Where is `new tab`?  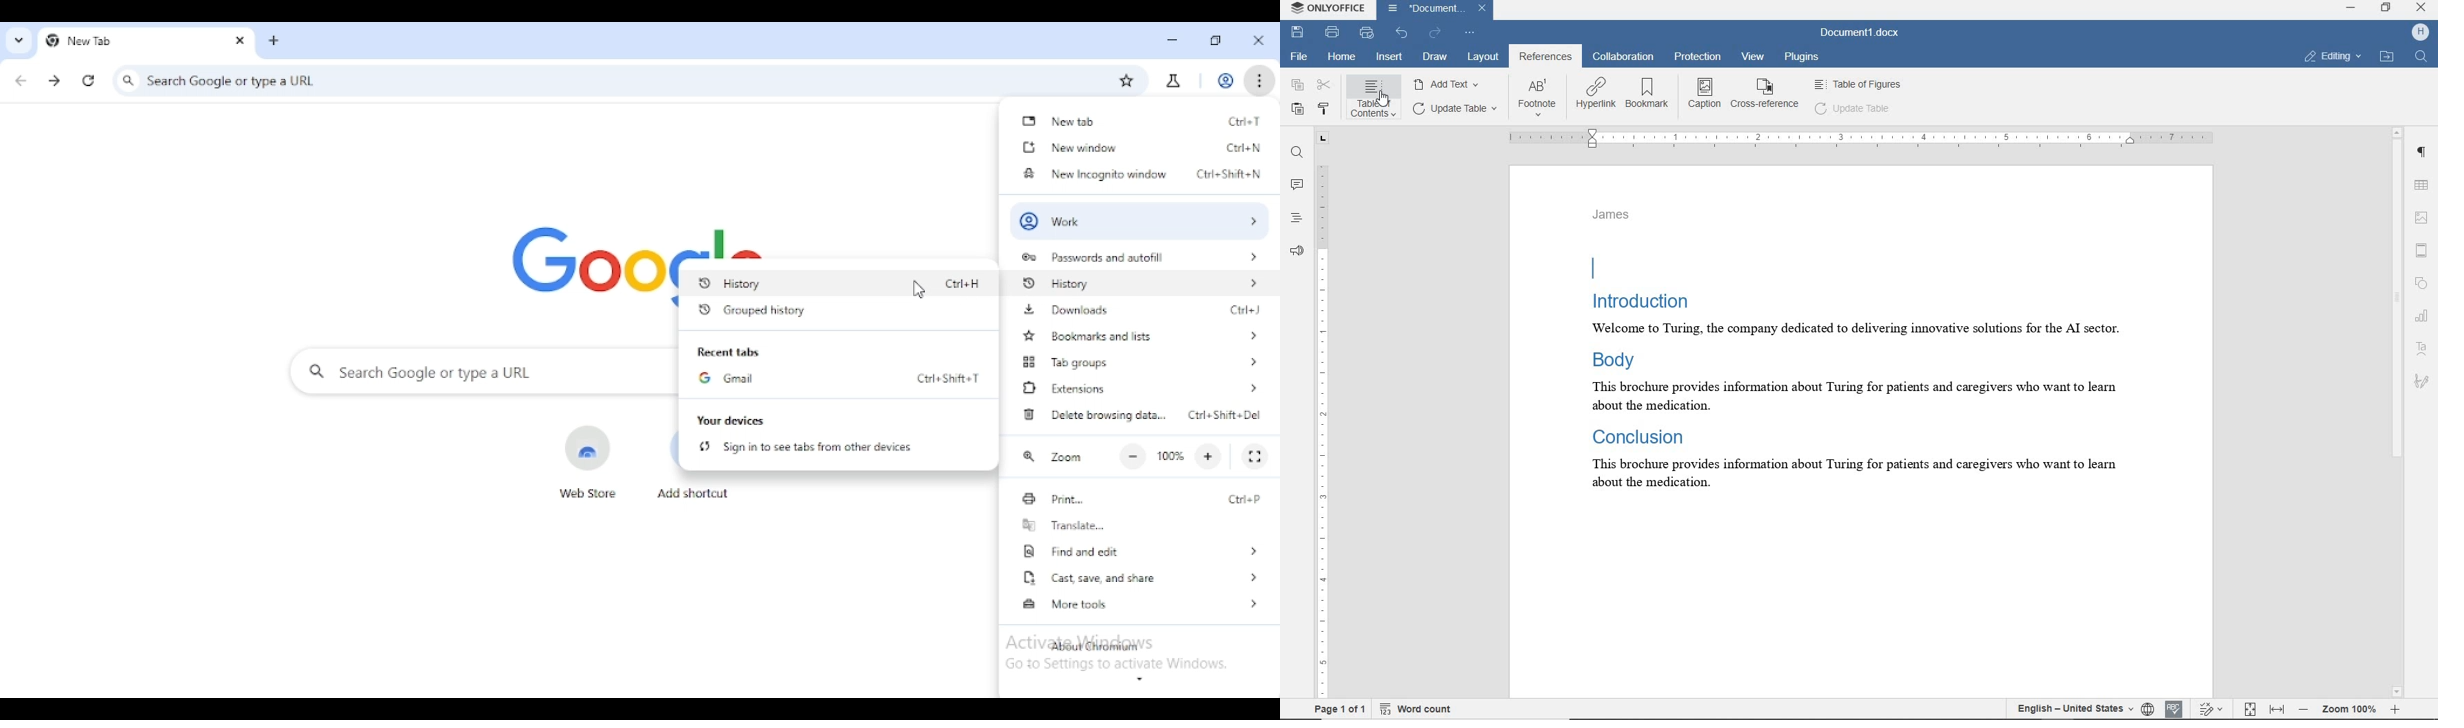 new tab is located at coordinates (125, 40).